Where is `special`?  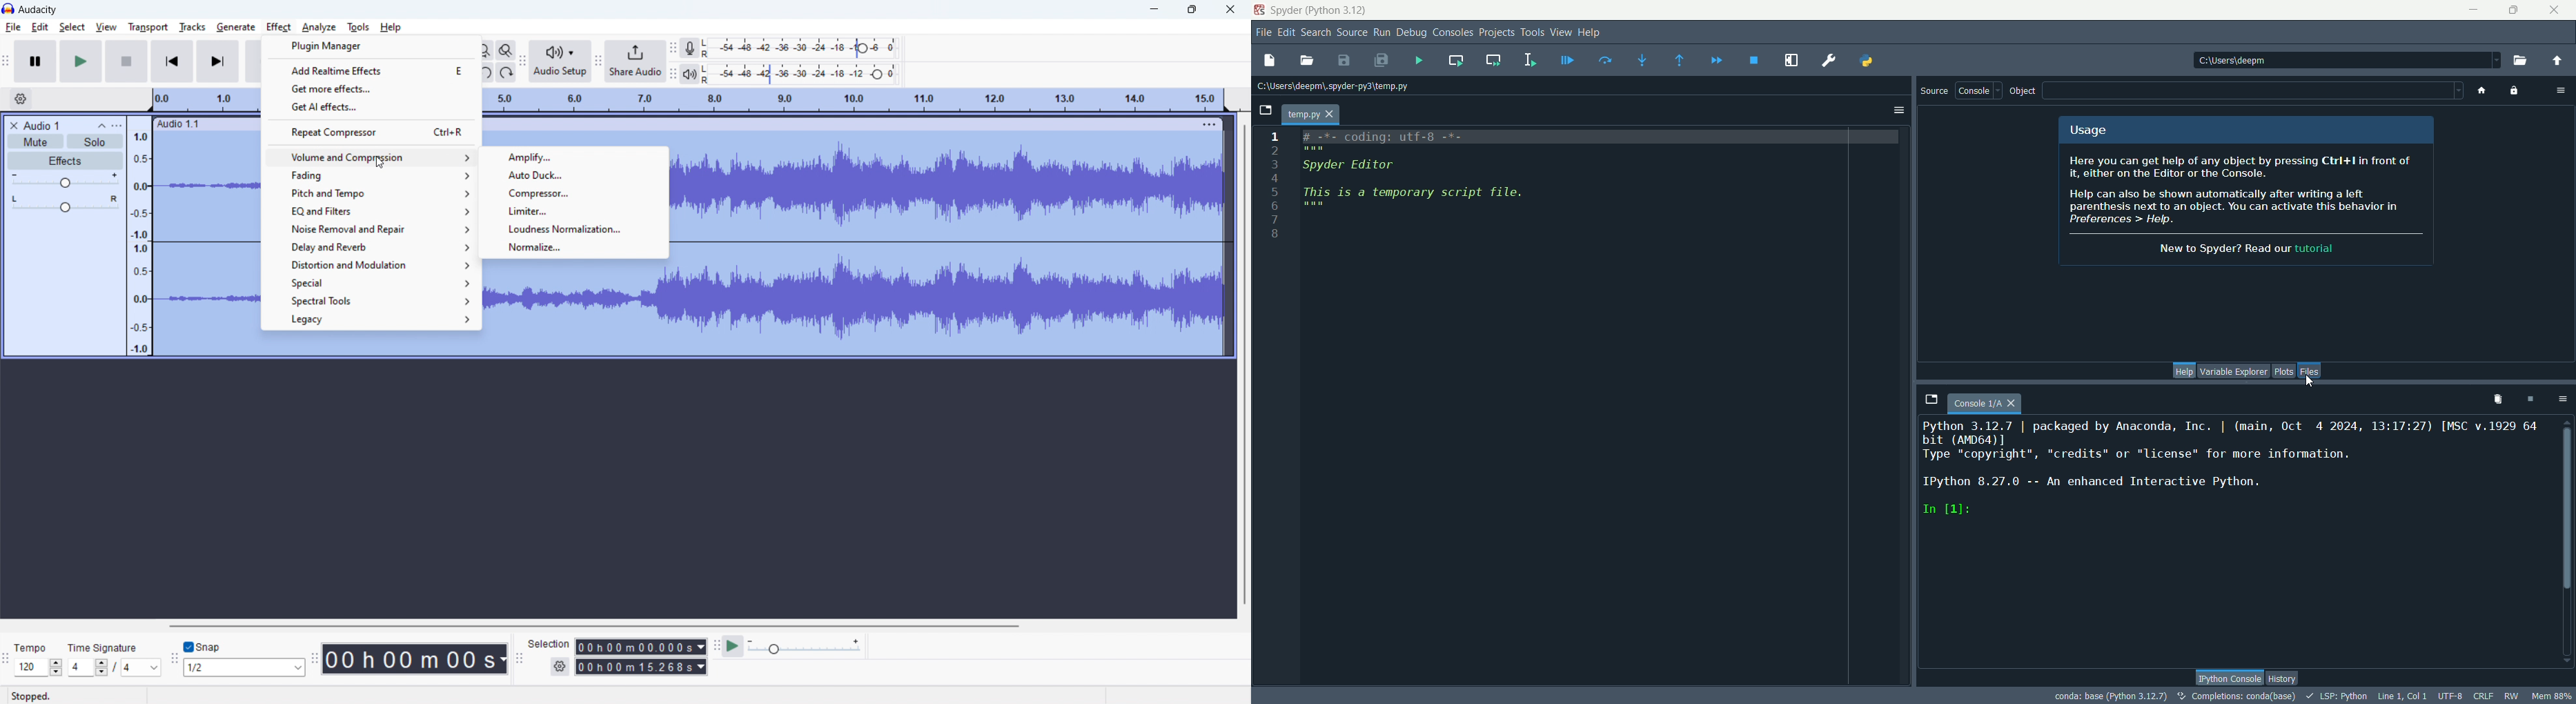
special is located at coordinates (370, 282).